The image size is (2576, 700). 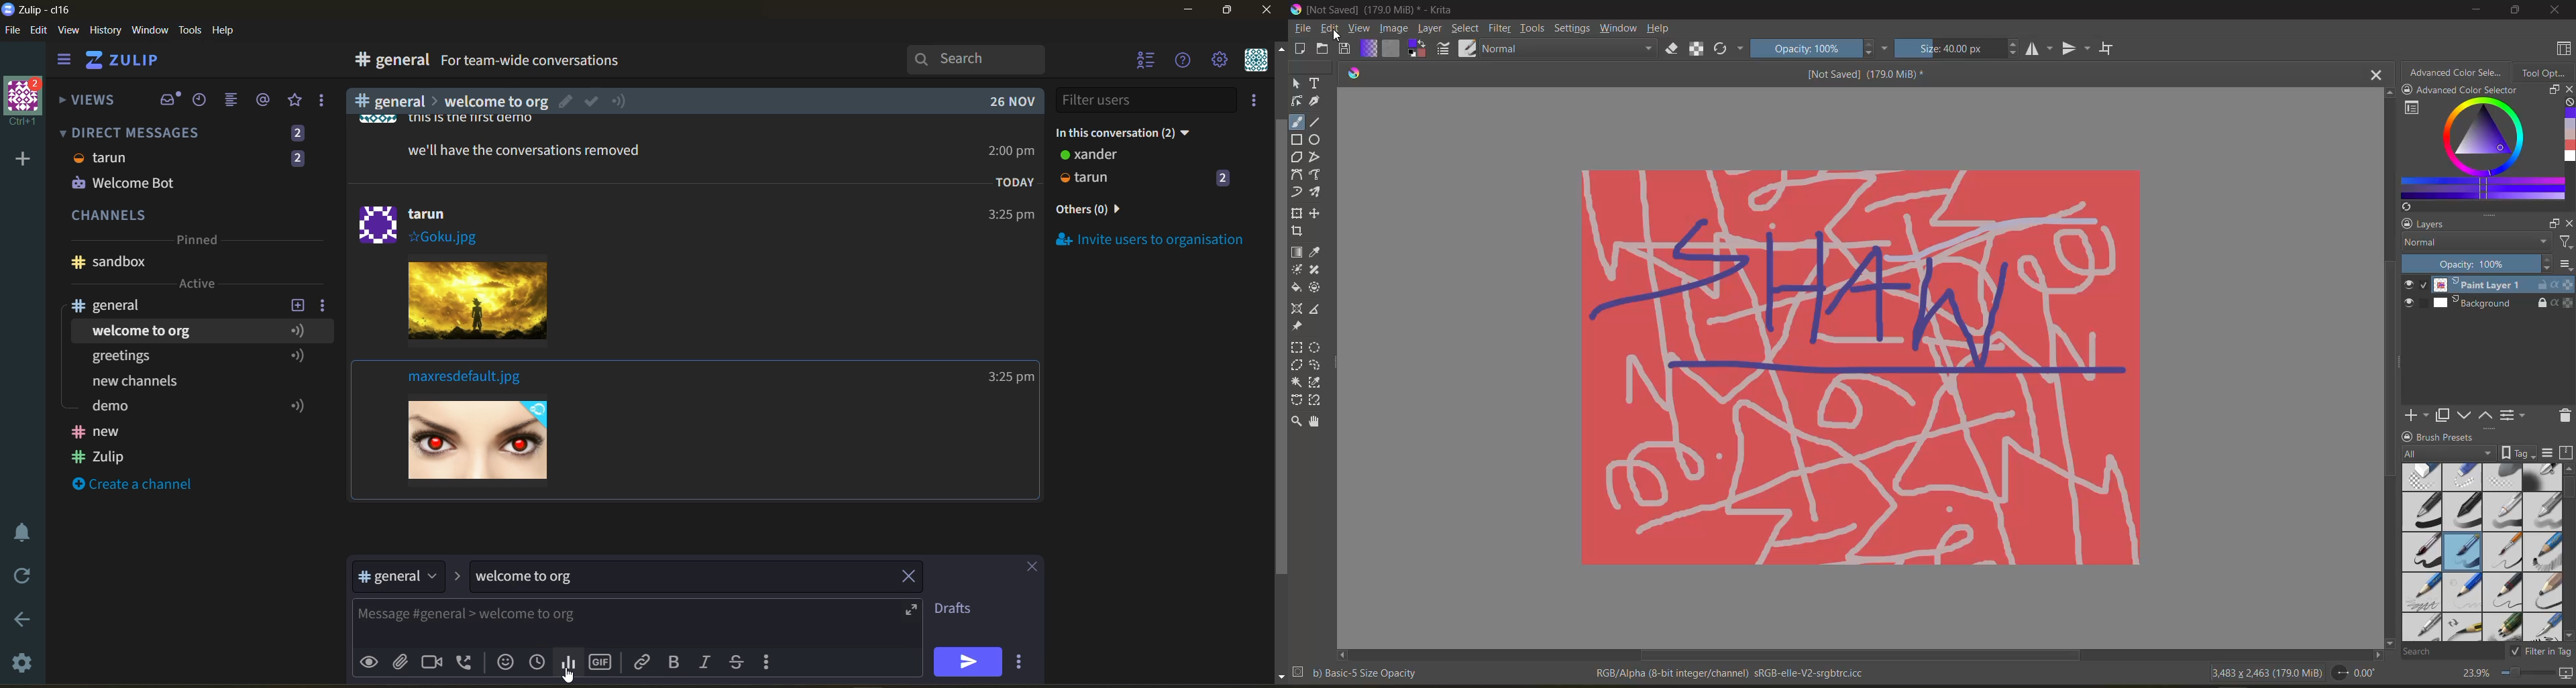 What do you see at coordinates (204, 101) in the screenshot?
I see `recent conversations` at bounding box center [204, 101].